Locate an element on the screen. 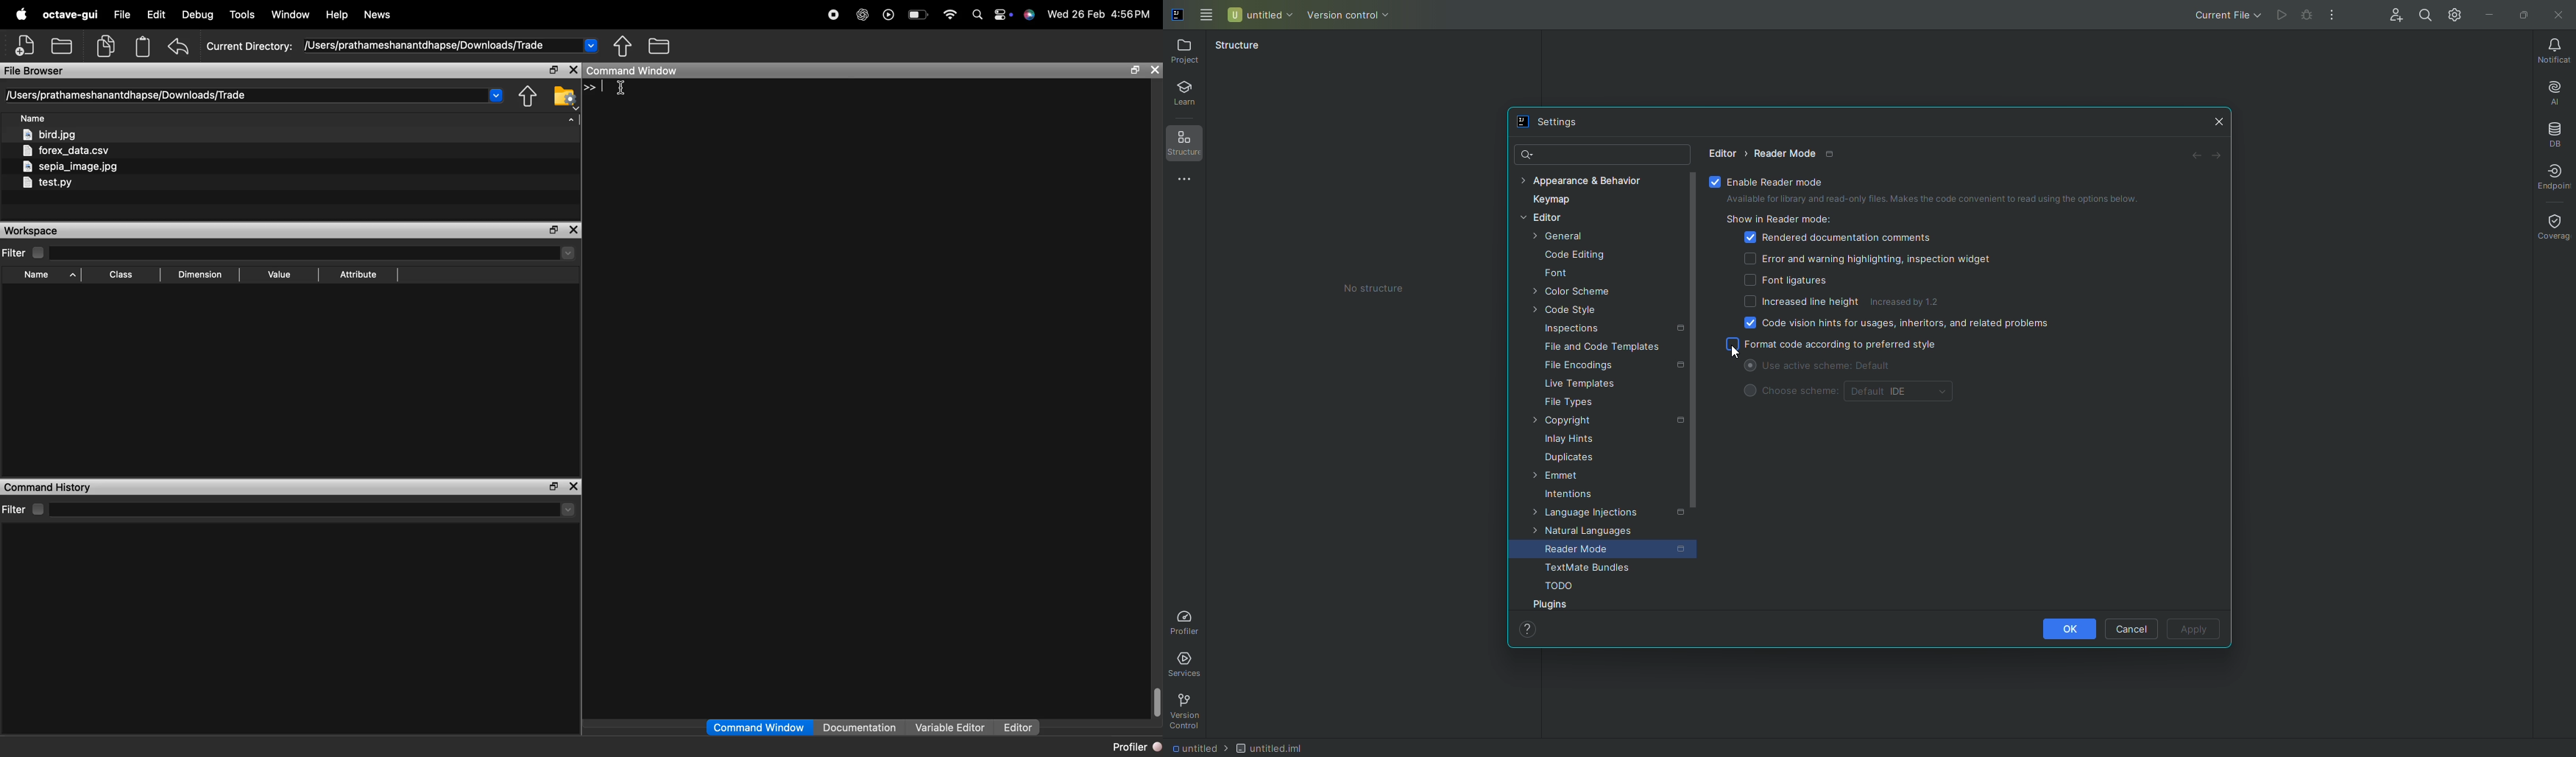  Coverage is located at coordinates (2552, 228).